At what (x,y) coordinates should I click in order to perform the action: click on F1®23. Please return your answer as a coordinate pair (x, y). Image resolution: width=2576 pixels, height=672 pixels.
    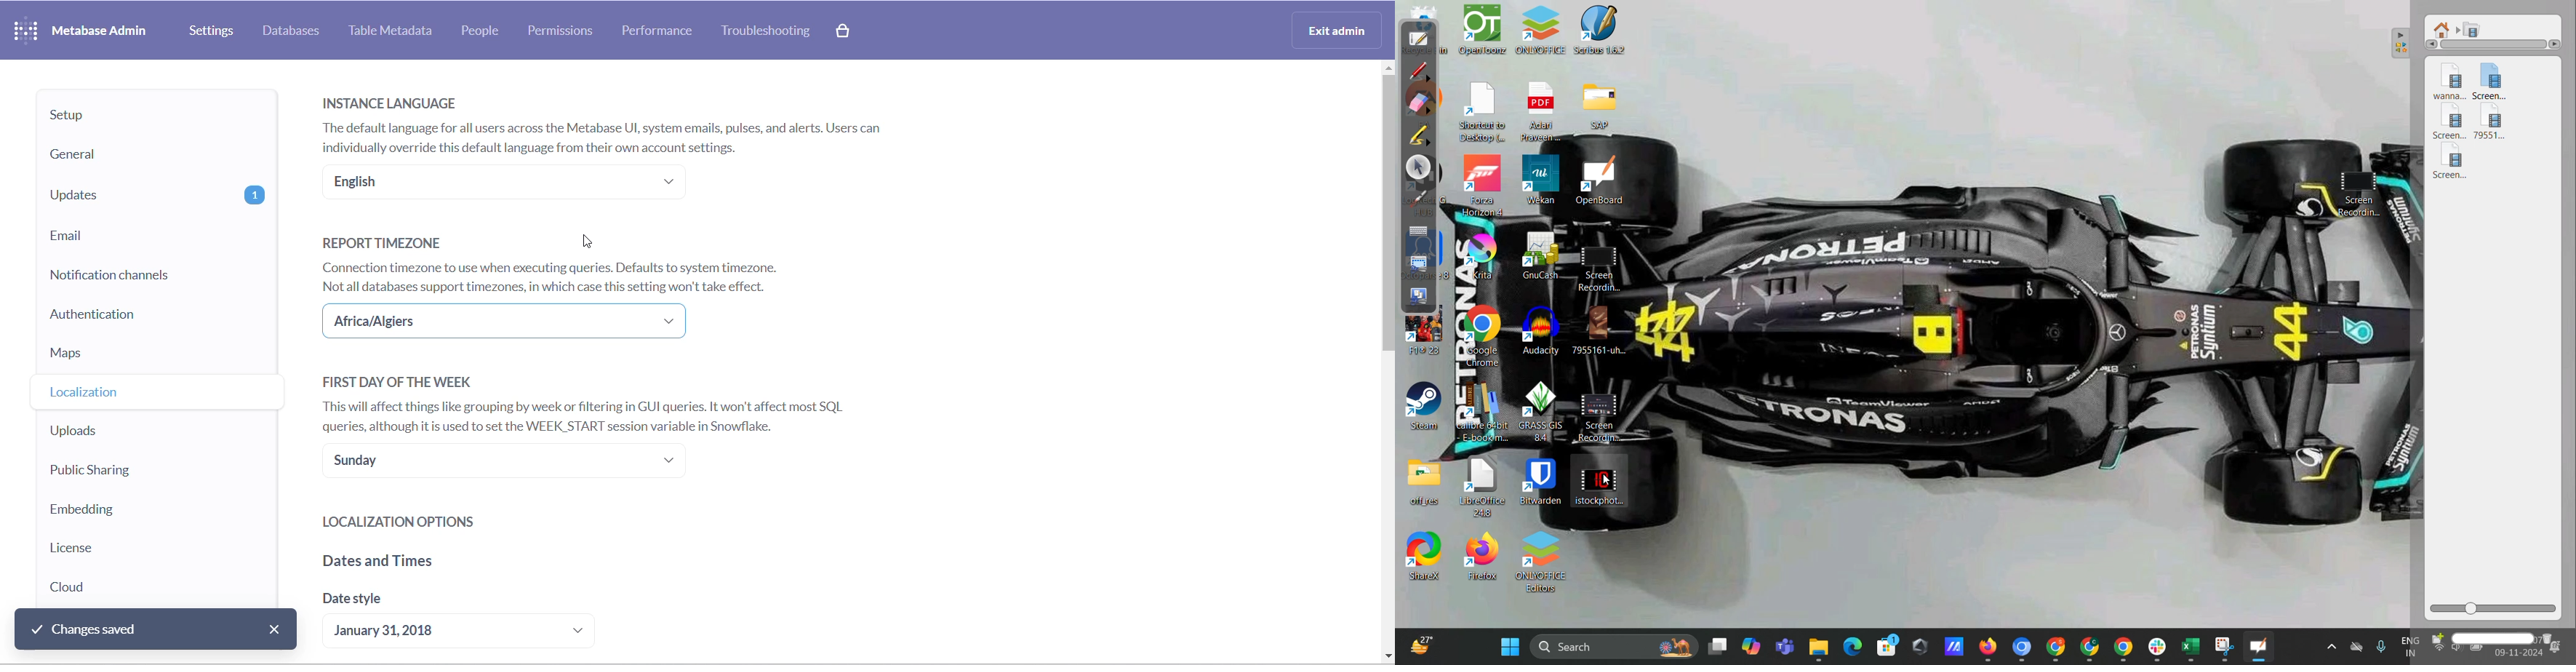
    Looking at the image, I should click on (1424, 336).